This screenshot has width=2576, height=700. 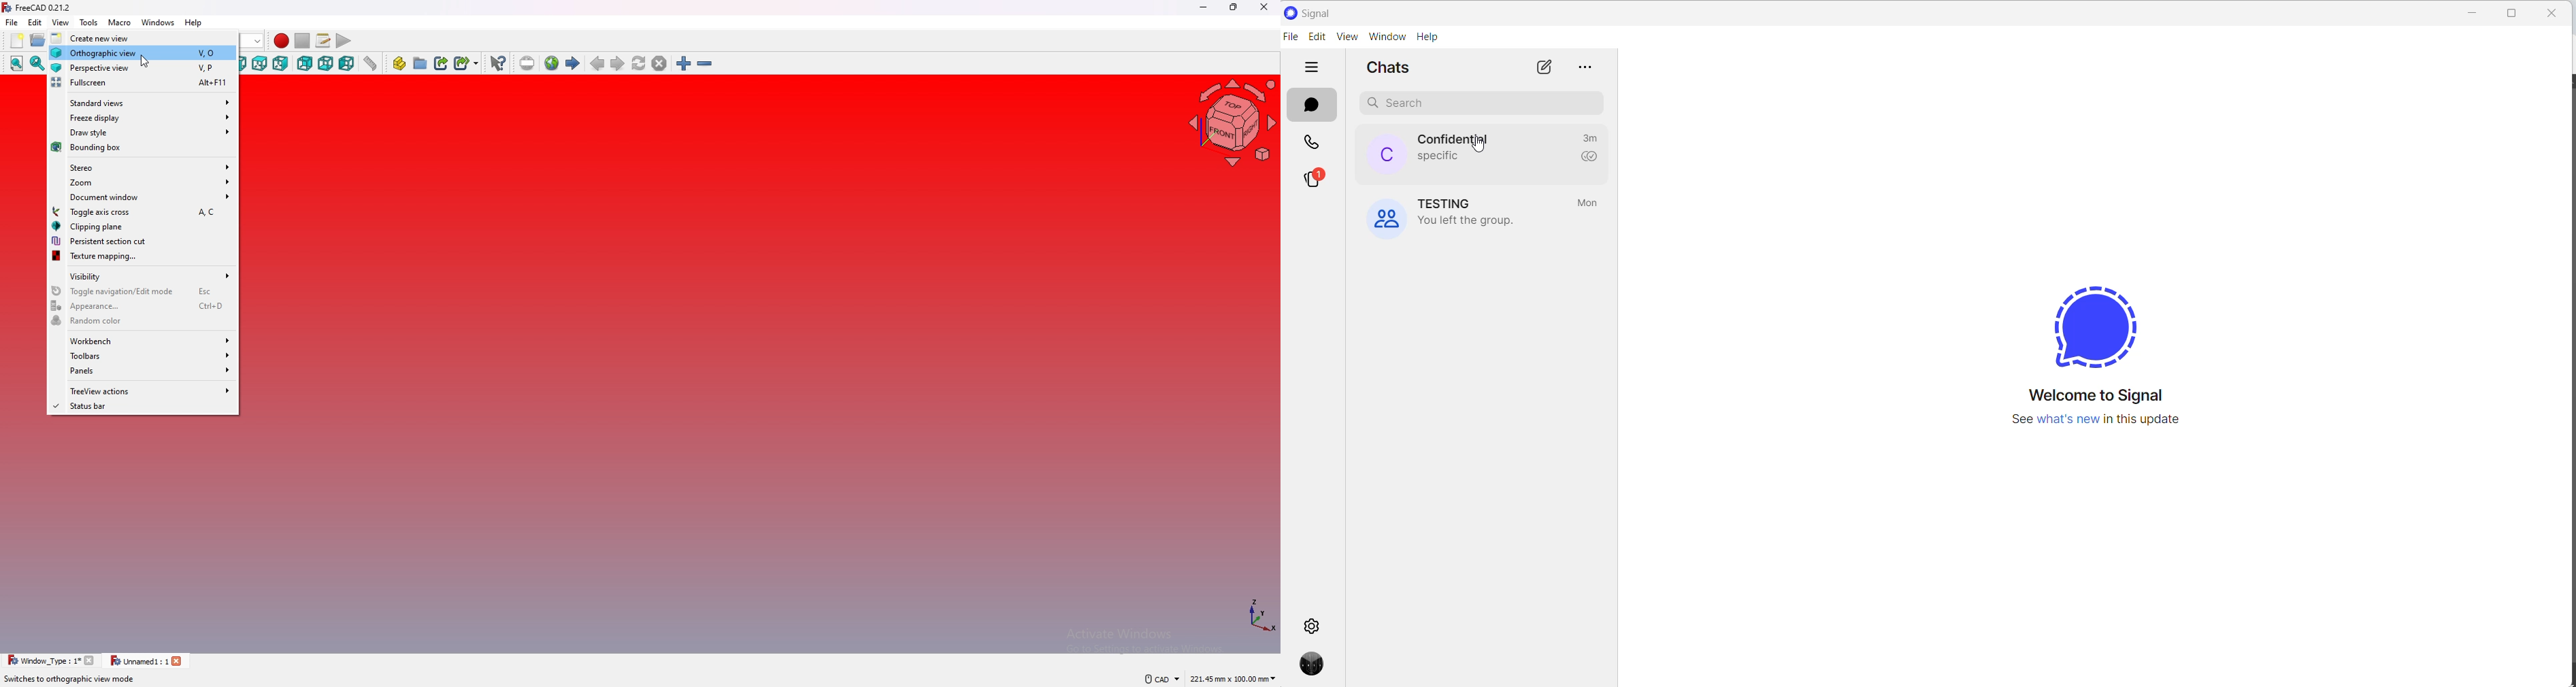 What do you see at coordinates (1232, 123) in the screenshot?
I see `navigating cube` at bounding box center [1232, 123].